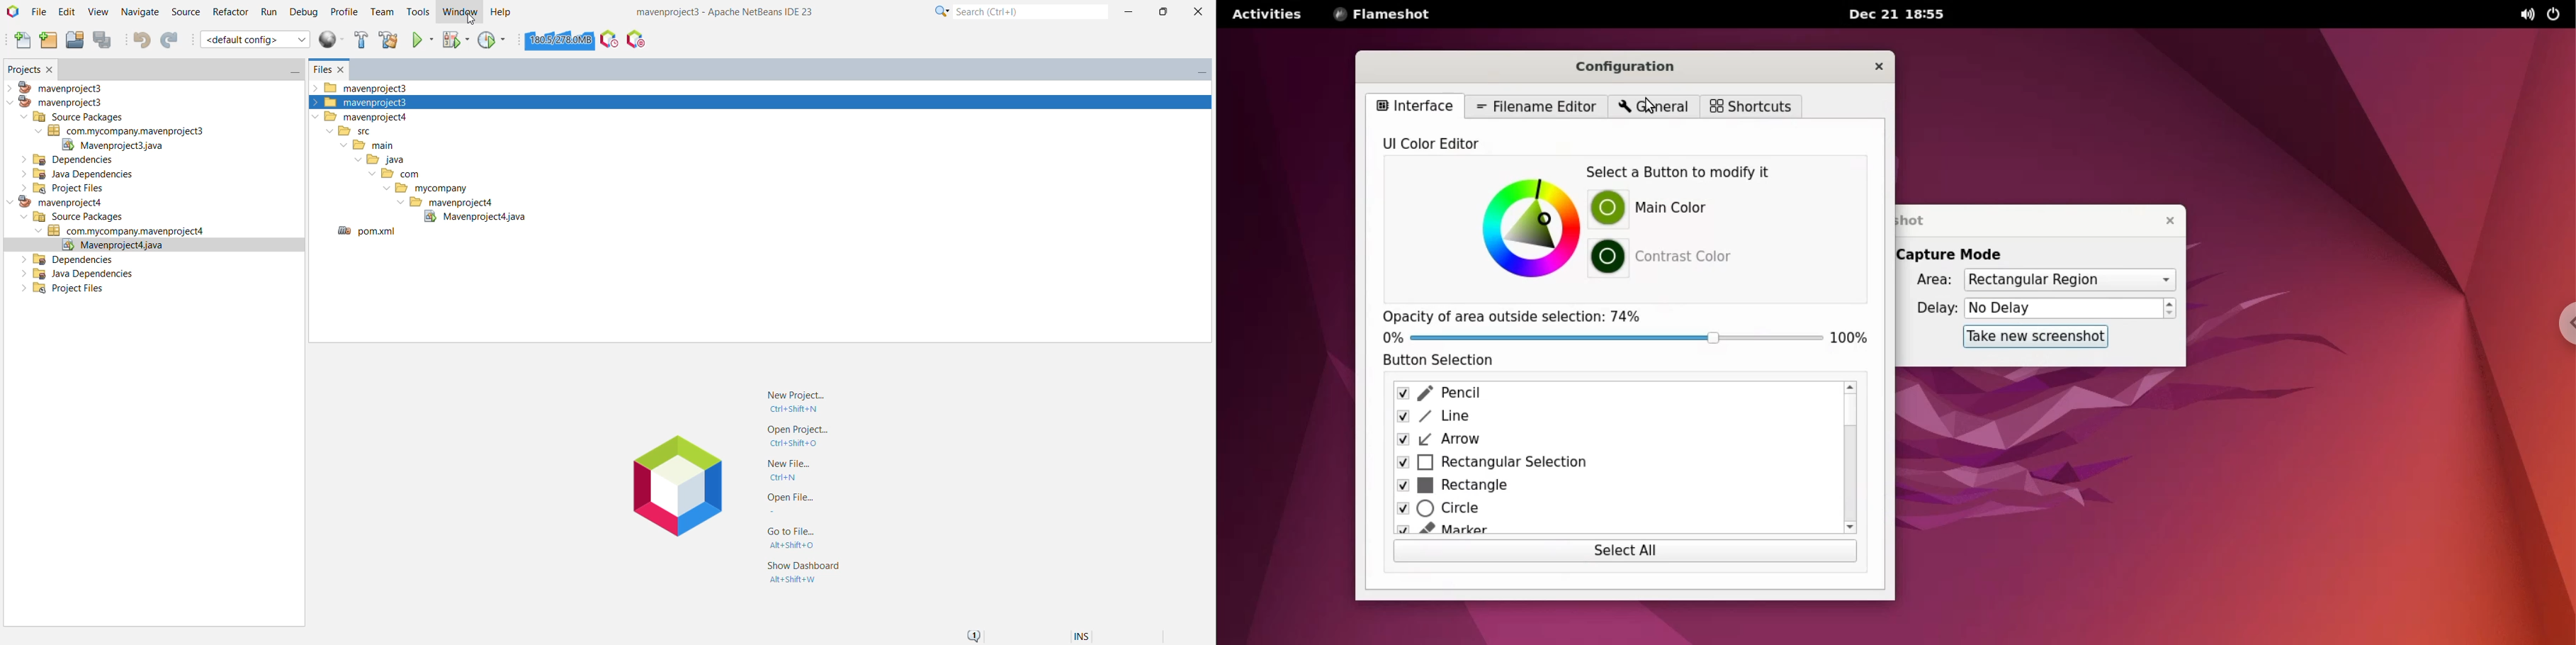 Image resolution: width=2576 pixels, height=672 pixels. Describe the element at coordinates (72, 116) in the screenshot. I see `Source Packages` at that location.